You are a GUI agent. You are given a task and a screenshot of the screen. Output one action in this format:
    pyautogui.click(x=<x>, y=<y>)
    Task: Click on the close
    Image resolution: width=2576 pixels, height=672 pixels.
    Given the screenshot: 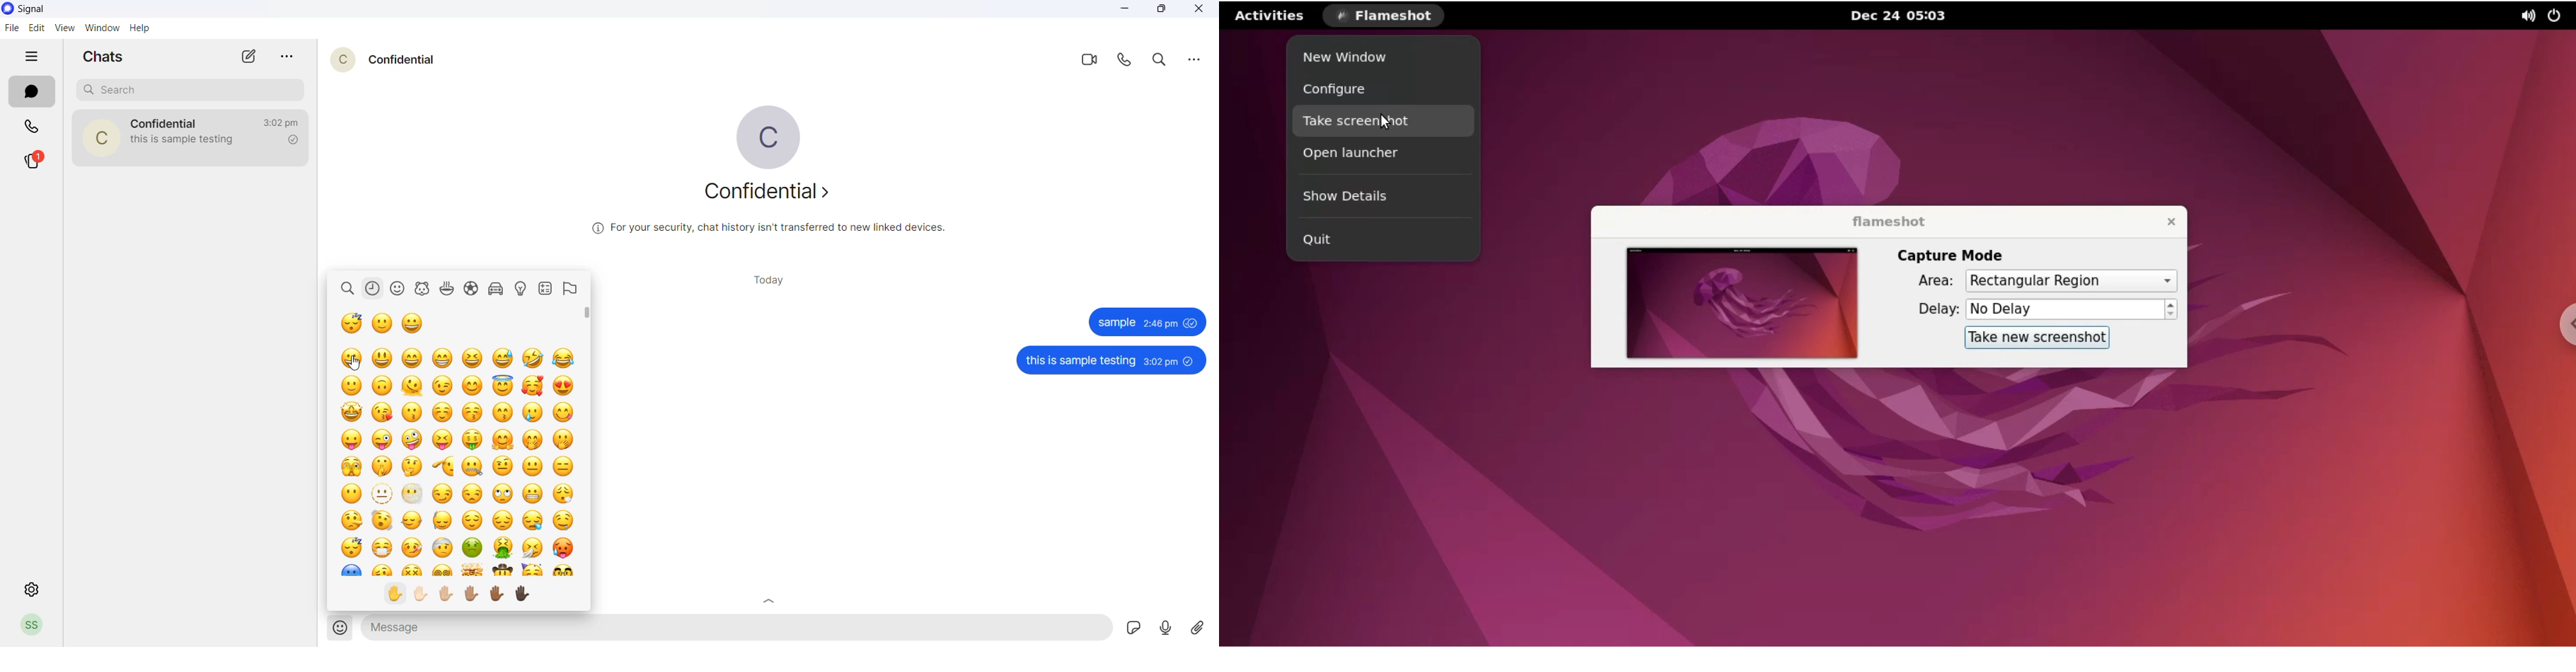 What is the action you would take?
    pyautogui.click(x=1197, y=11)
    